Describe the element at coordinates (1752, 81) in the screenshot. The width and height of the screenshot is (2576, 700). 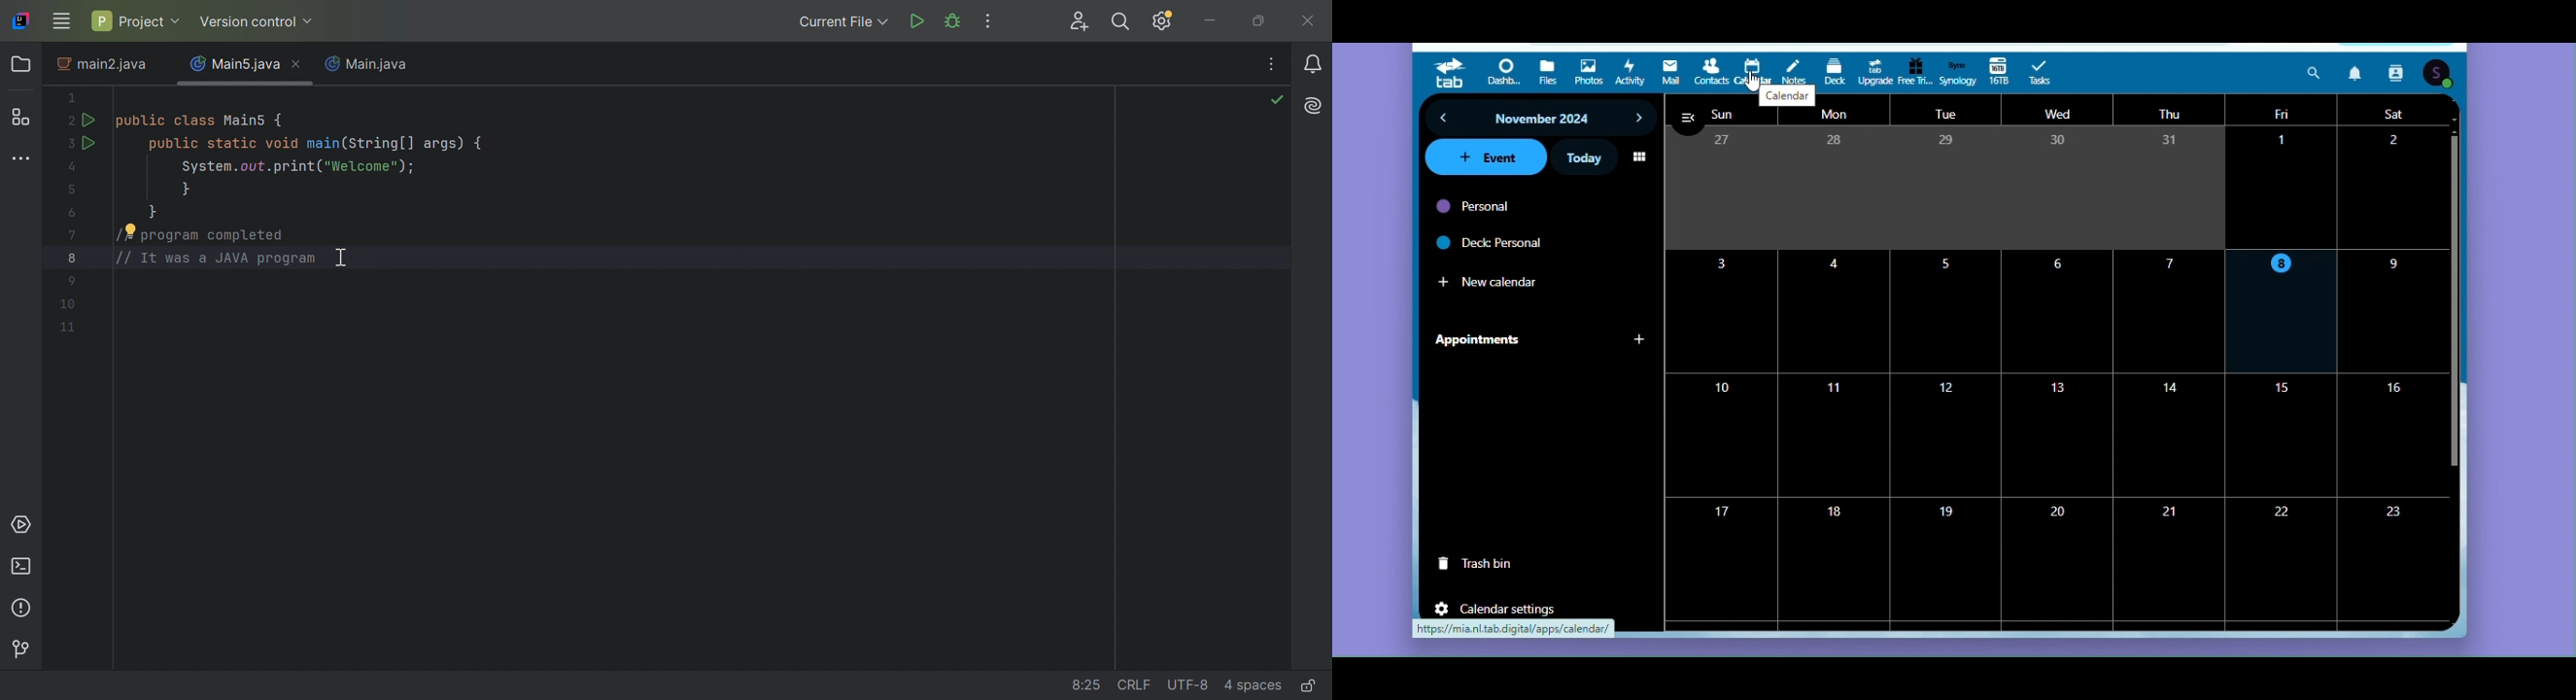
I see `Cursor` at that location.